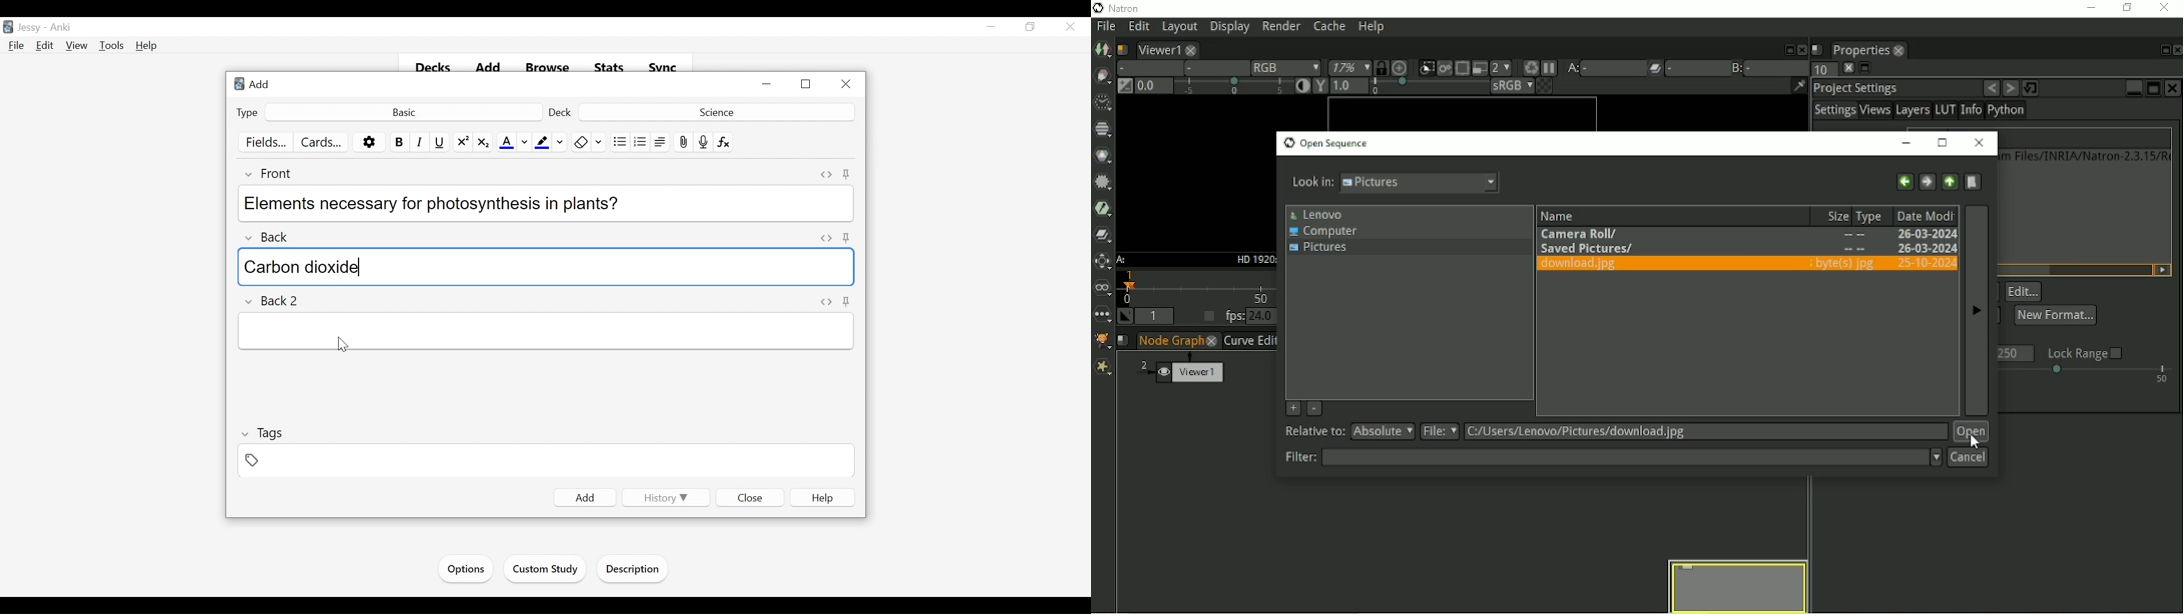 This screenshot has height=616, width=2184. I want to click on Type, so click(248, 112).